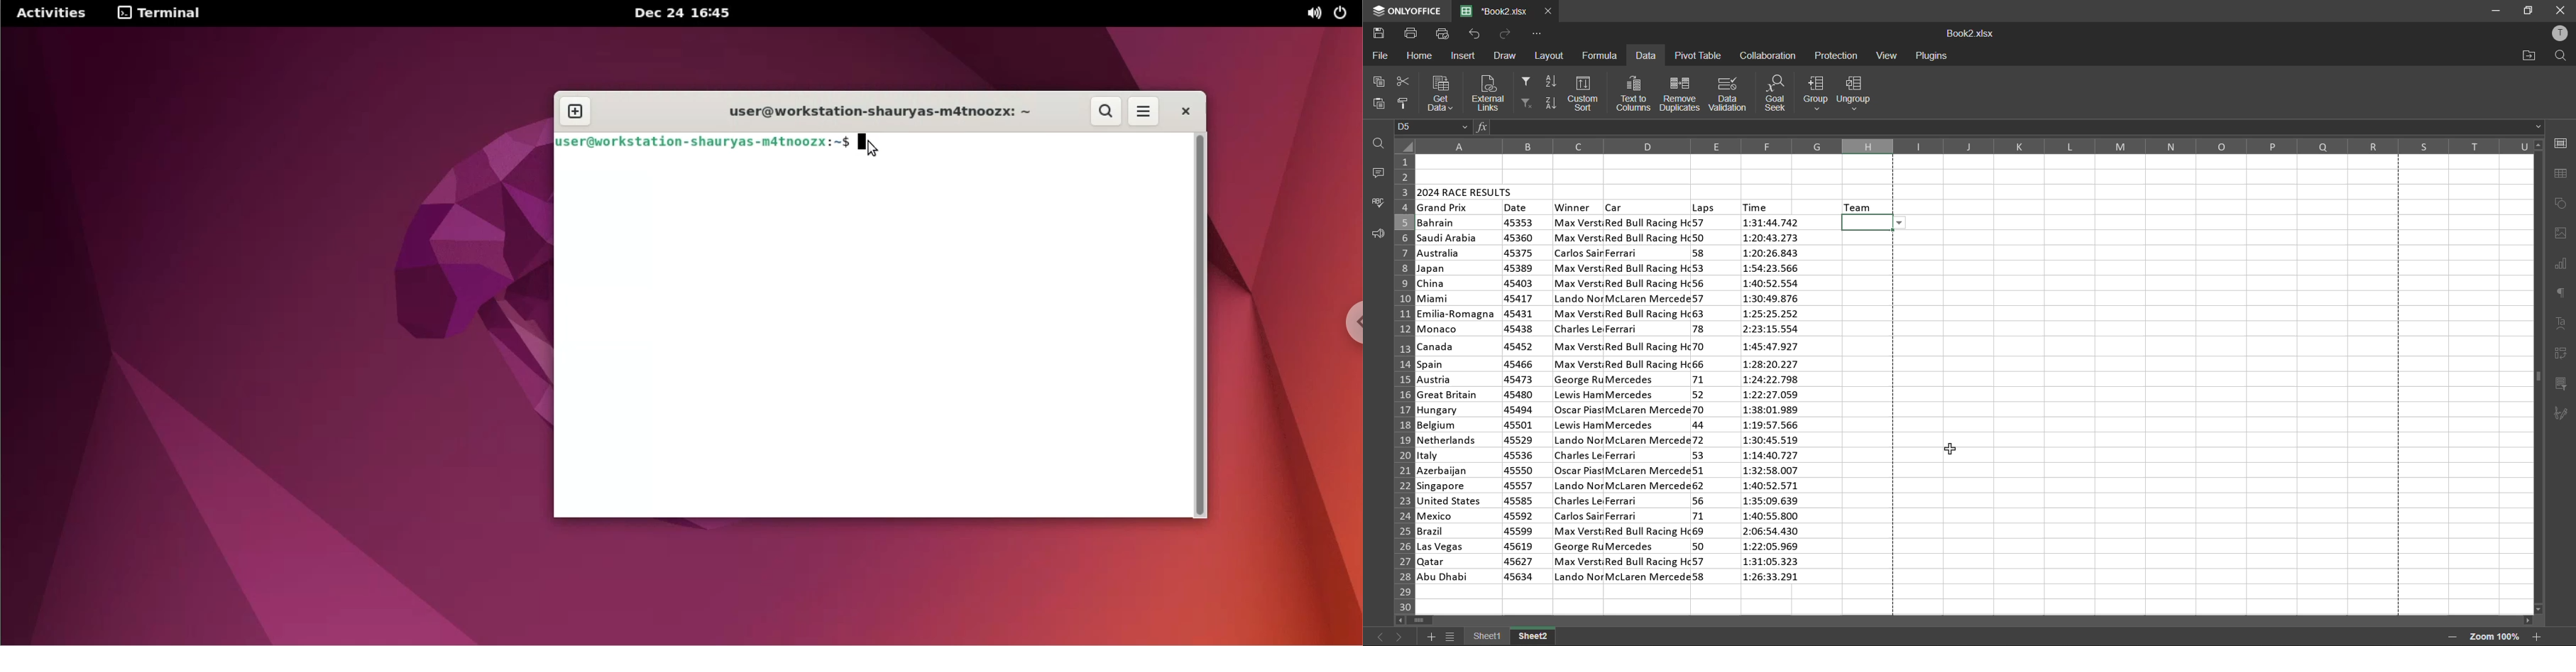  Describe the element at coordinates (1401, 382) in the screenshot. I see `row numbers` at that location.